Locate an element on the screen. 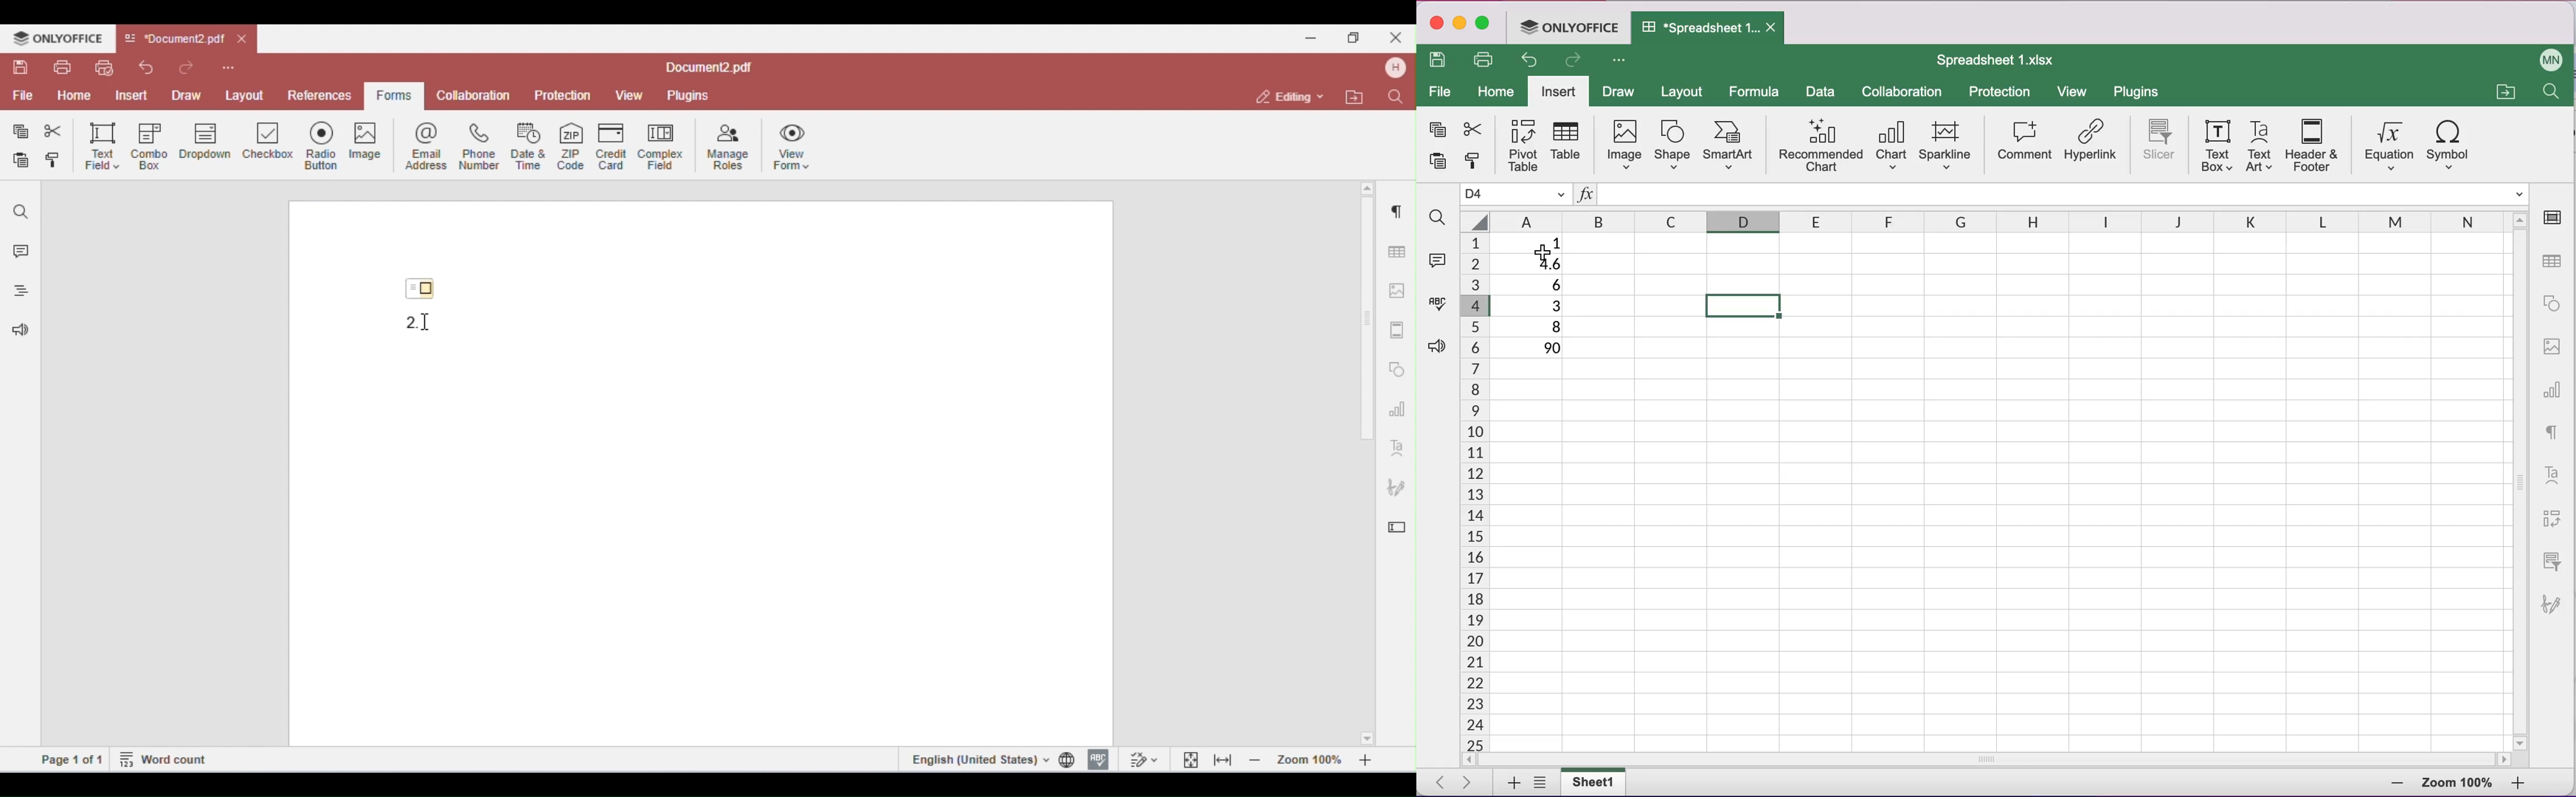 The height and width of the screenshot is (812, 2576). image is located at coordinates (1623, 146).